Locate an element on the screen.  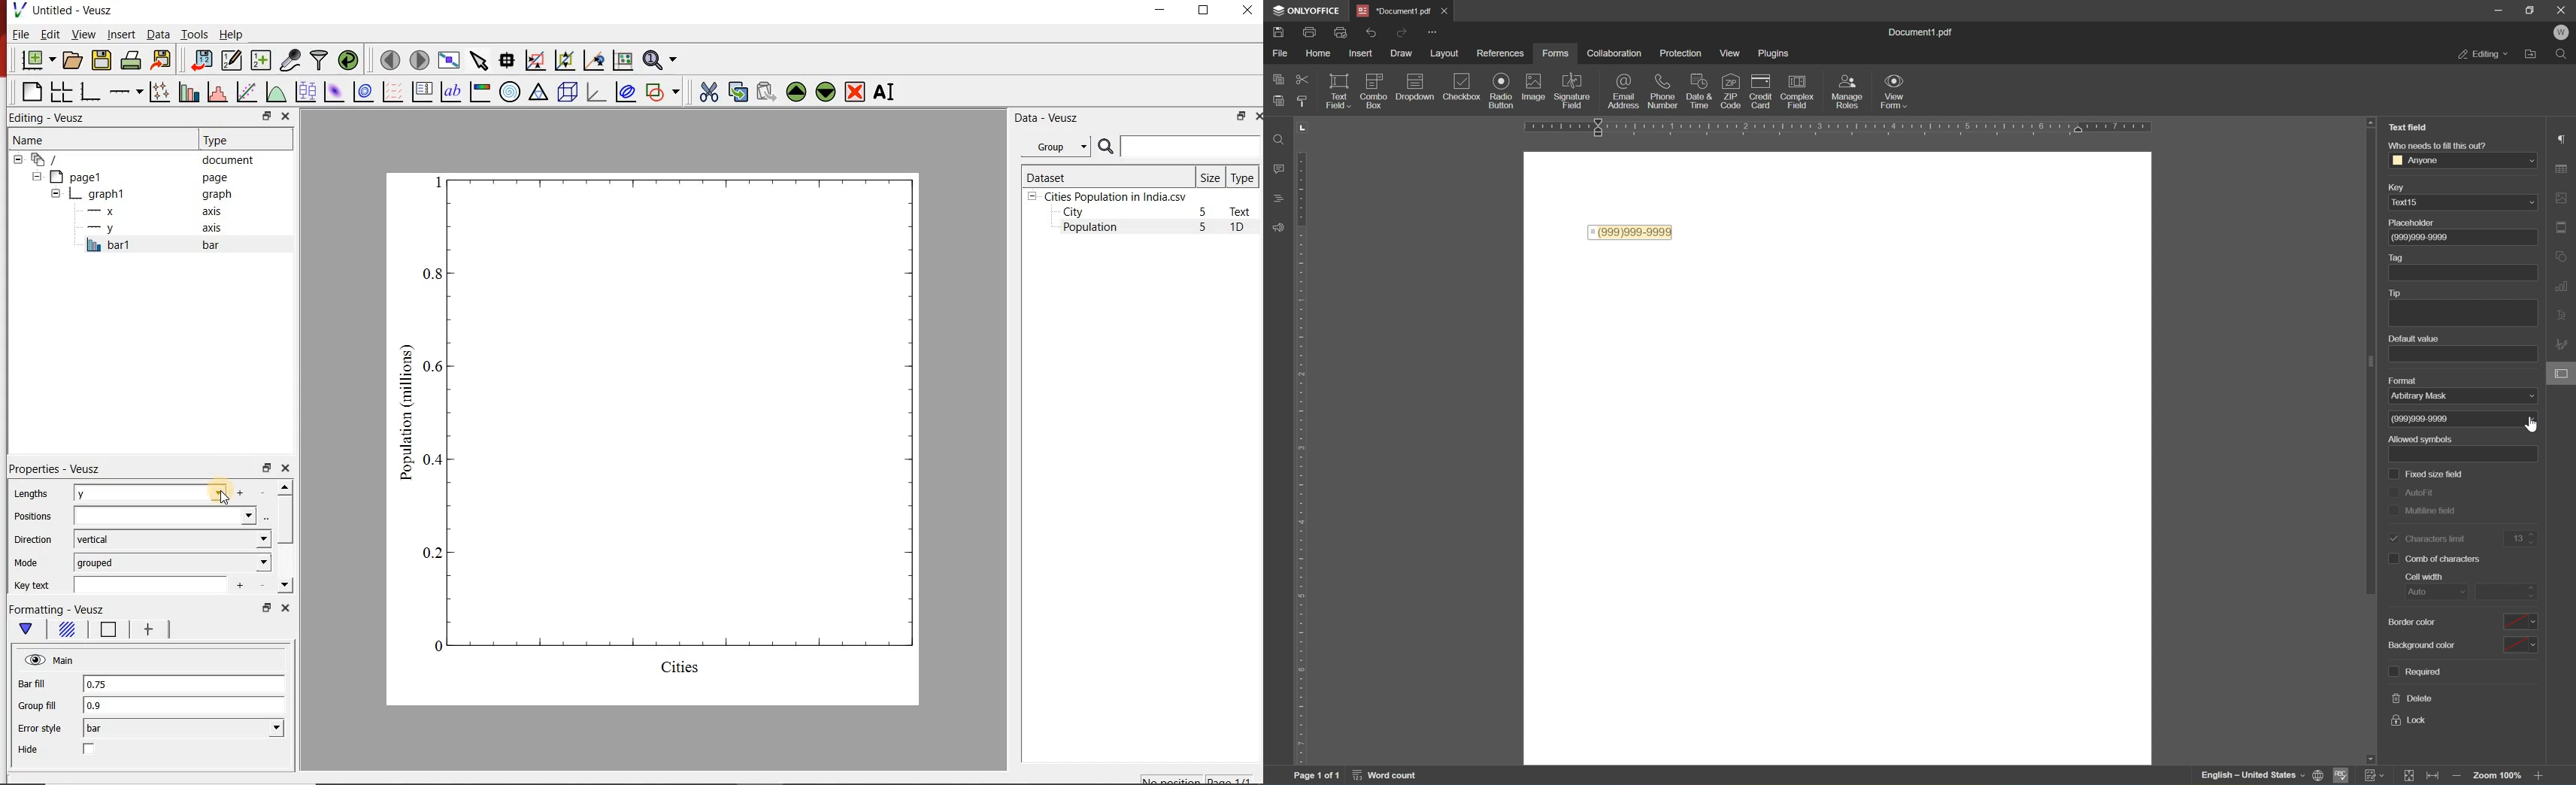
undo is located at coordinates (1371, 32).